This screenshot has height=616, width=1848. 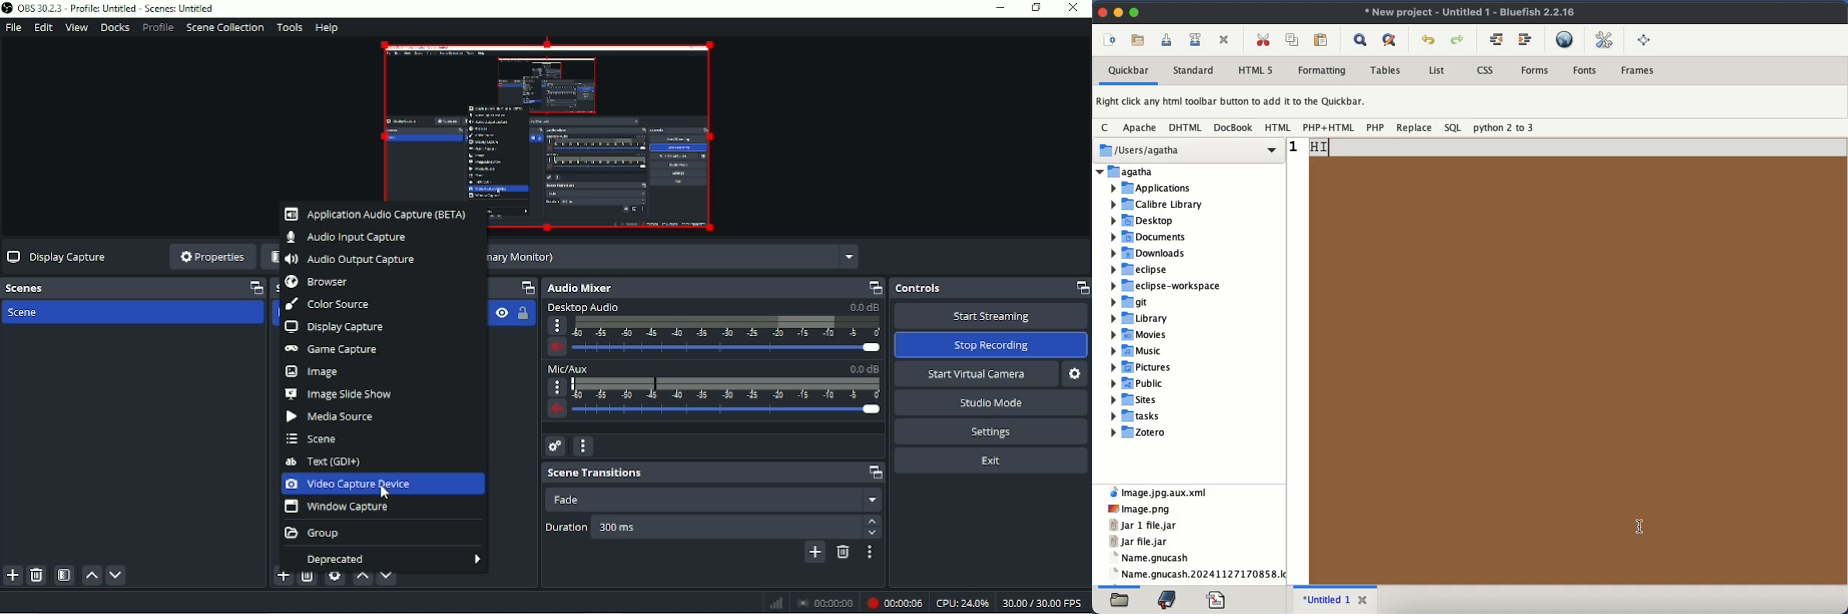 What do you see at coordinates (566, 526) in the screenshot?
I see `Duration` at bounding box center [566, 526].